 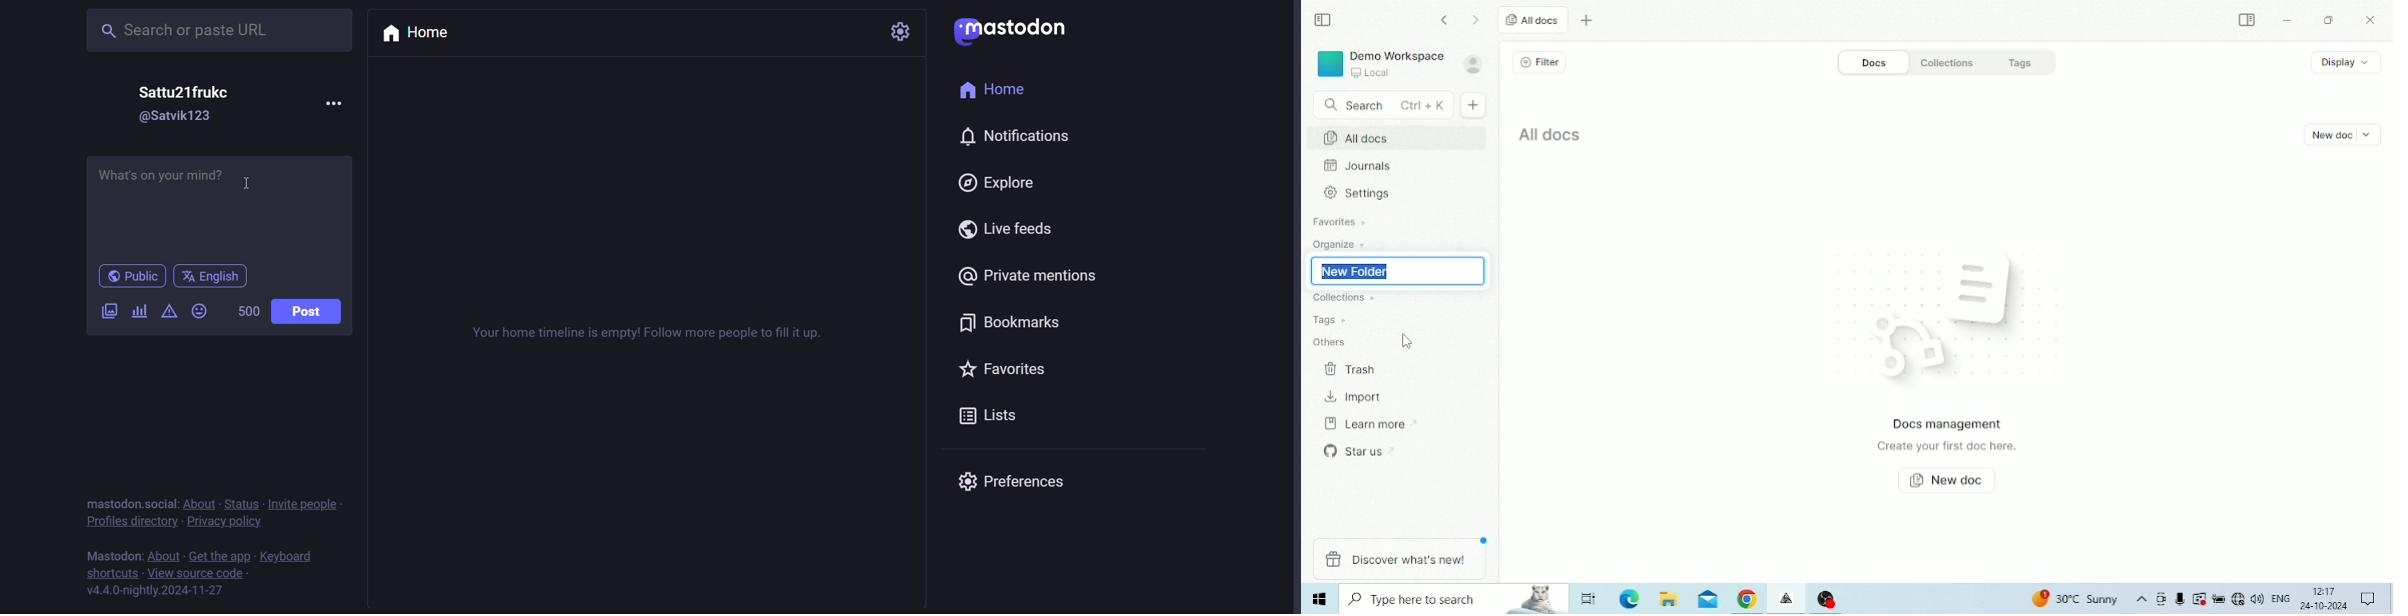 What do you see at coordinates (2325, 590) in the screenshot?
I see `Time` at bounding box center [2325, 590].